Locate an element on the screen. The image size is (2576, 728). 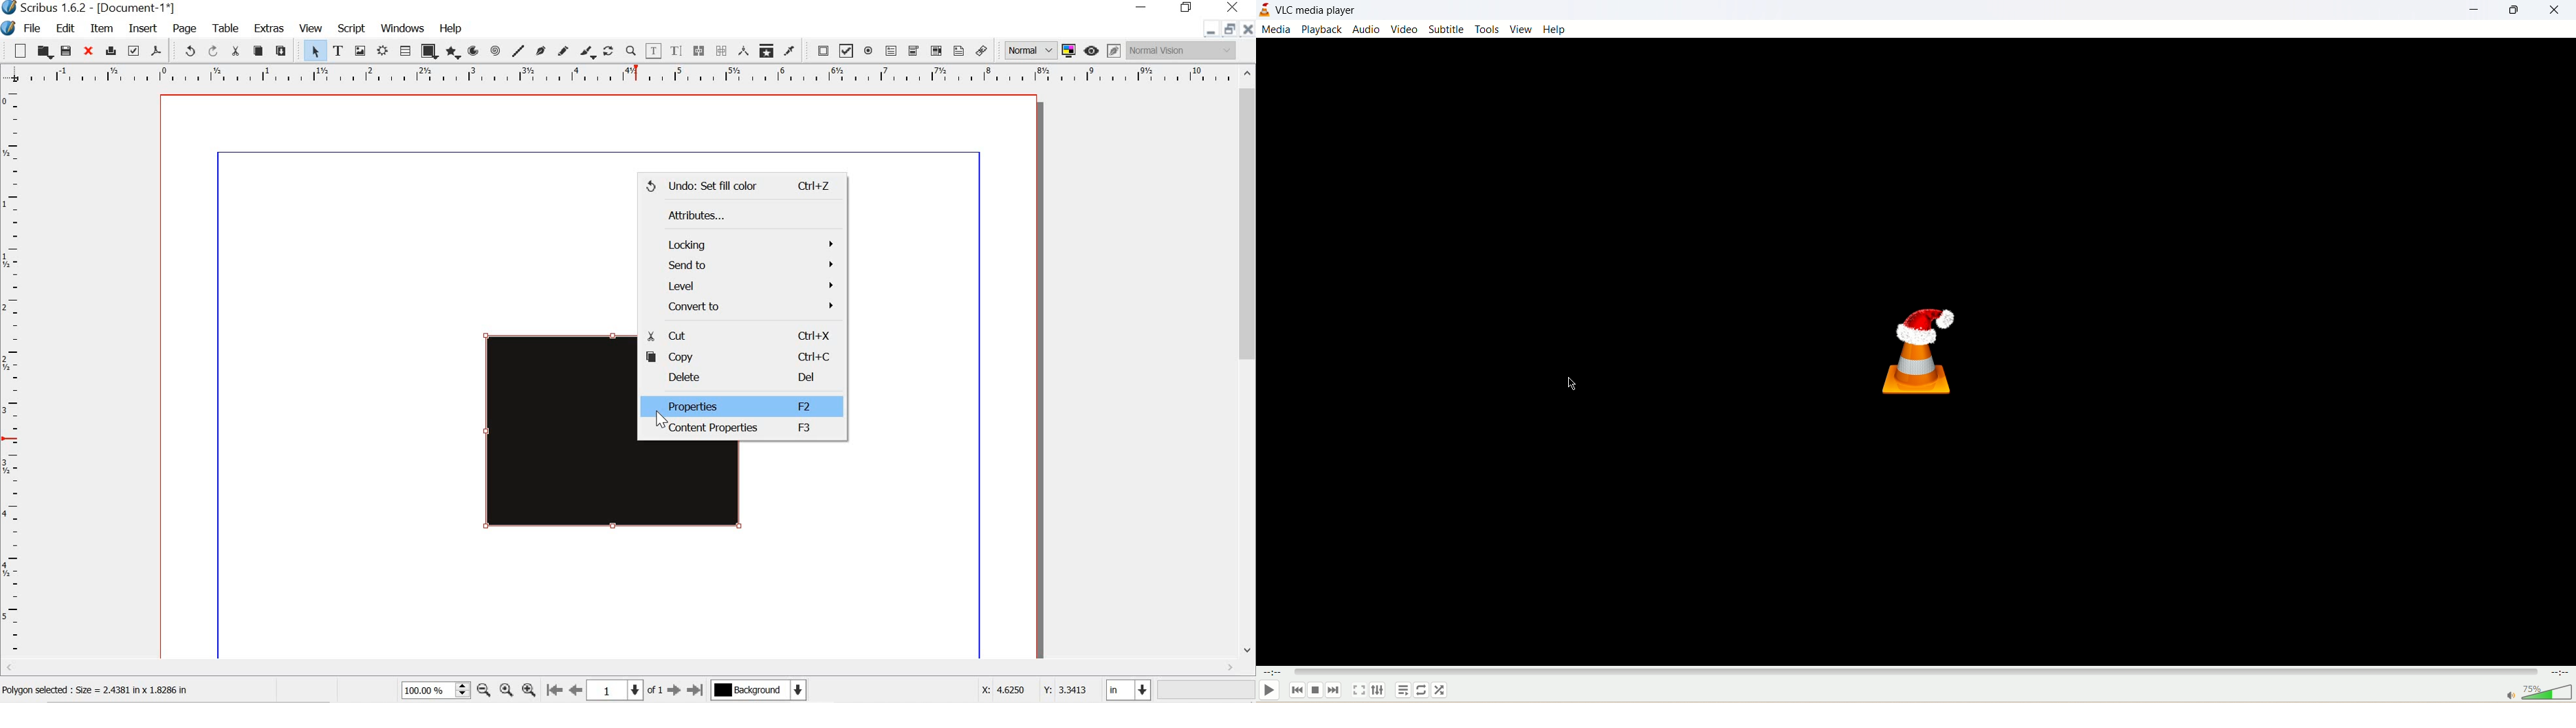
time is located at coordinates (1271, 675).